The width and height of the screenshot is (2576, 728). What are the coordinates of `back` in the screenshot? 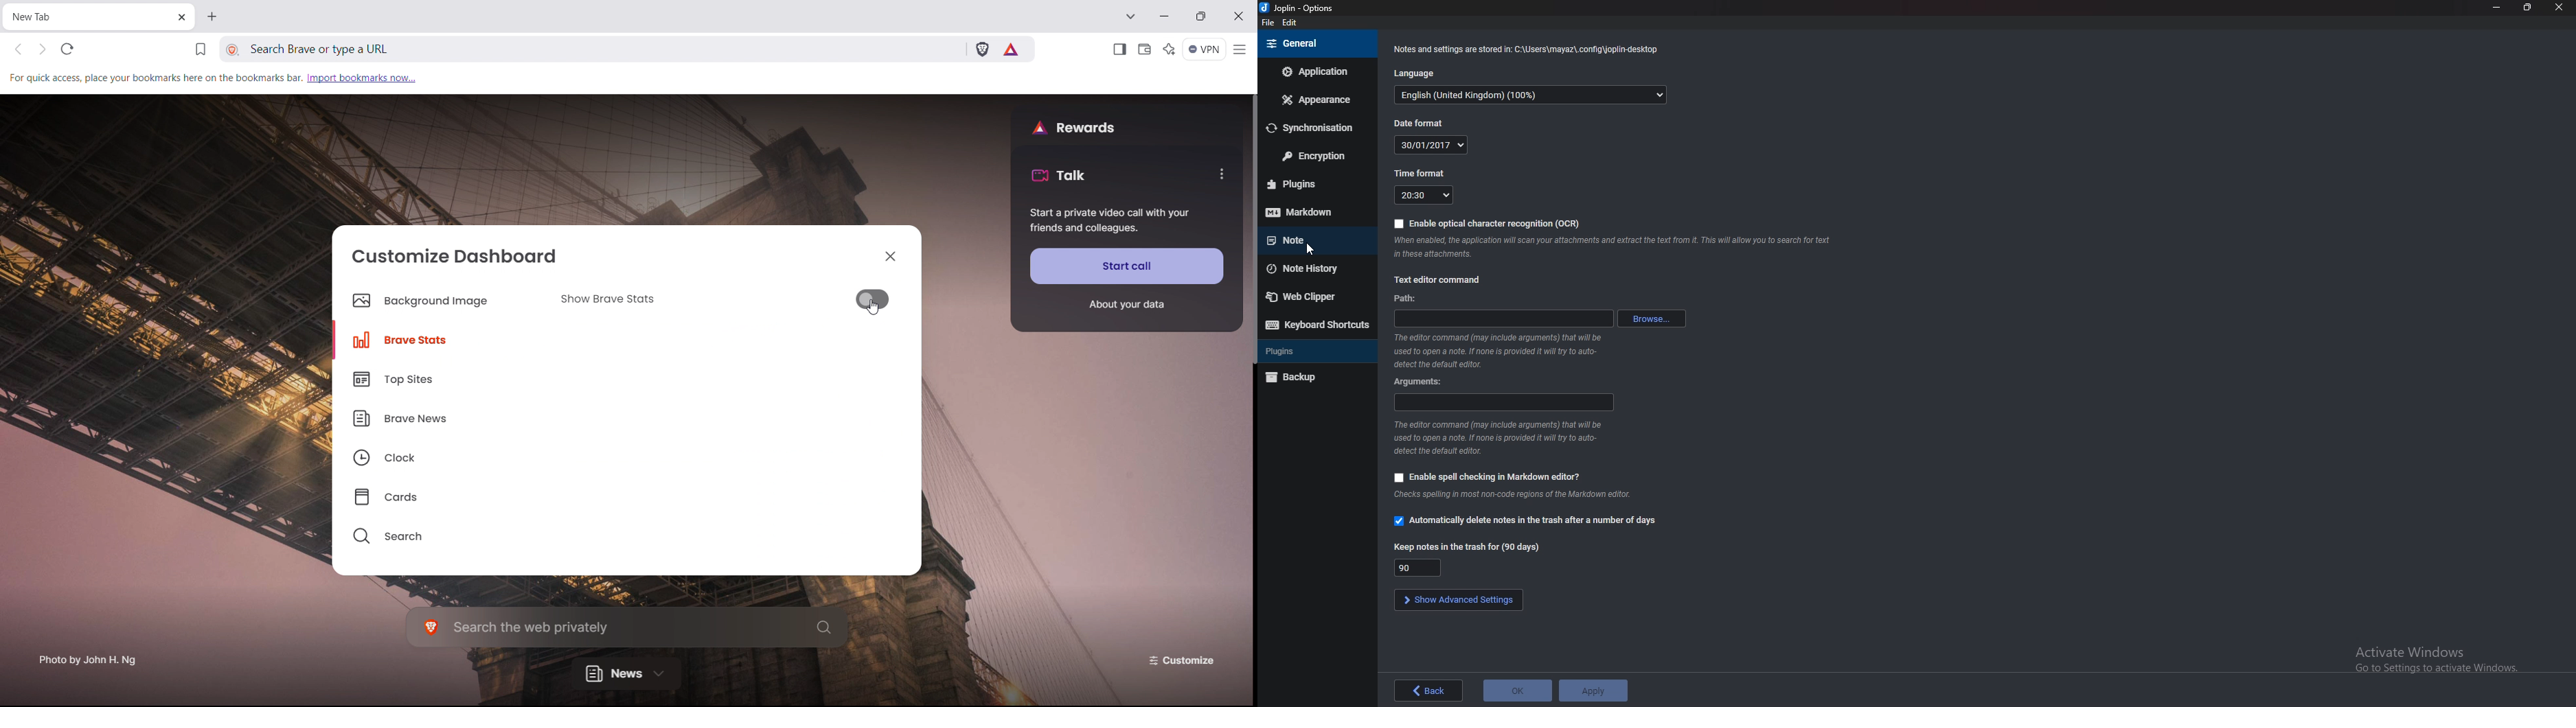 It's located at (1428, 692).